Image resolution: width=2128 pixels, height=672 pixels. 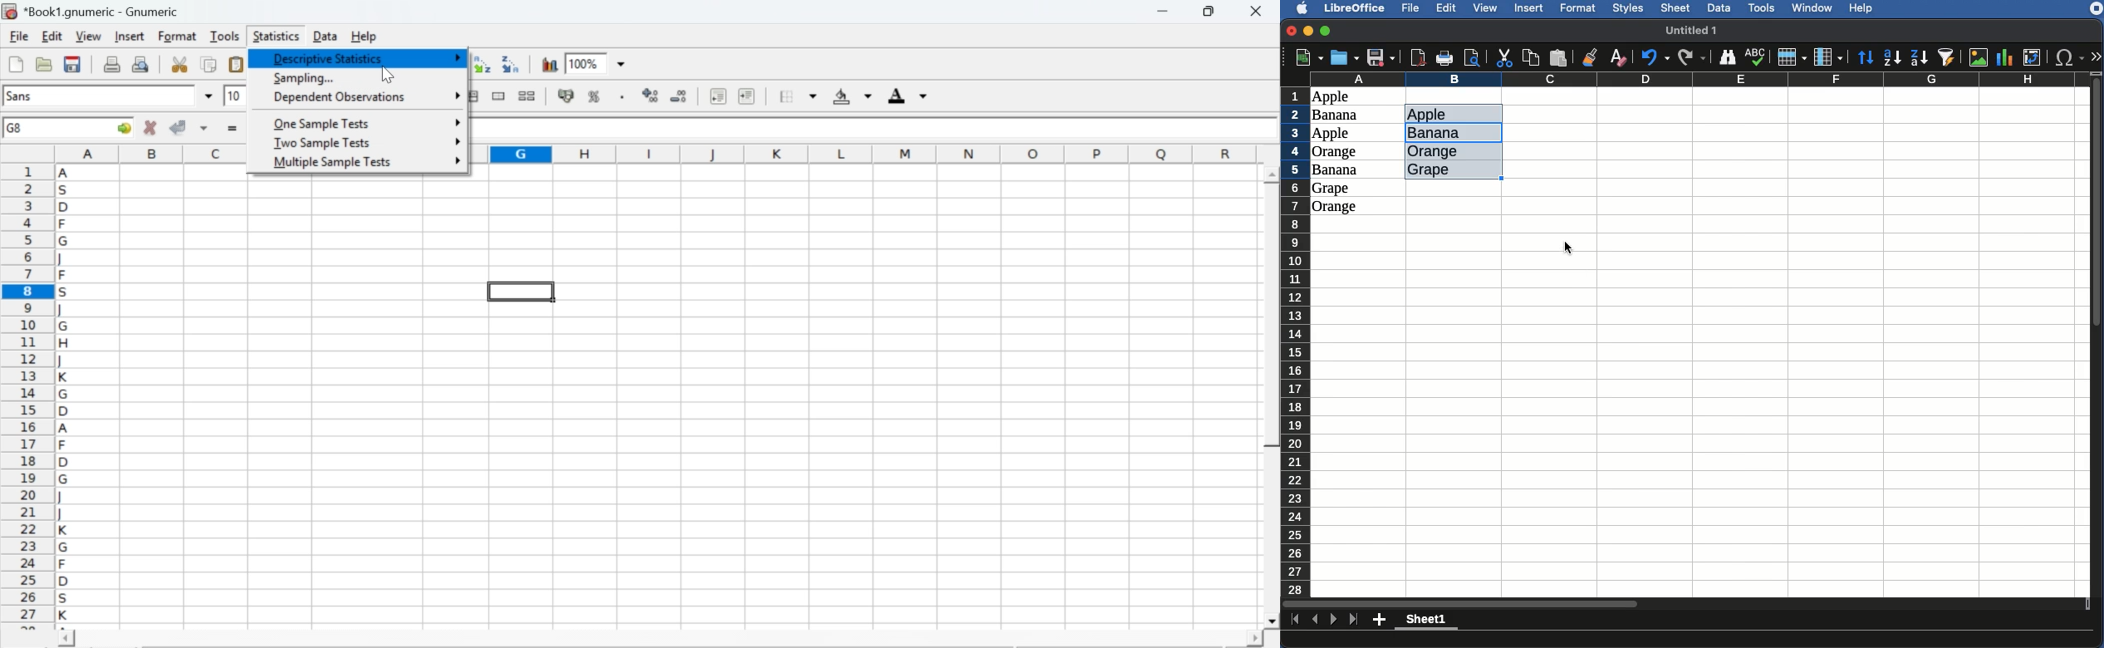 I want to click on Finder, so click(x=1728, y=58).